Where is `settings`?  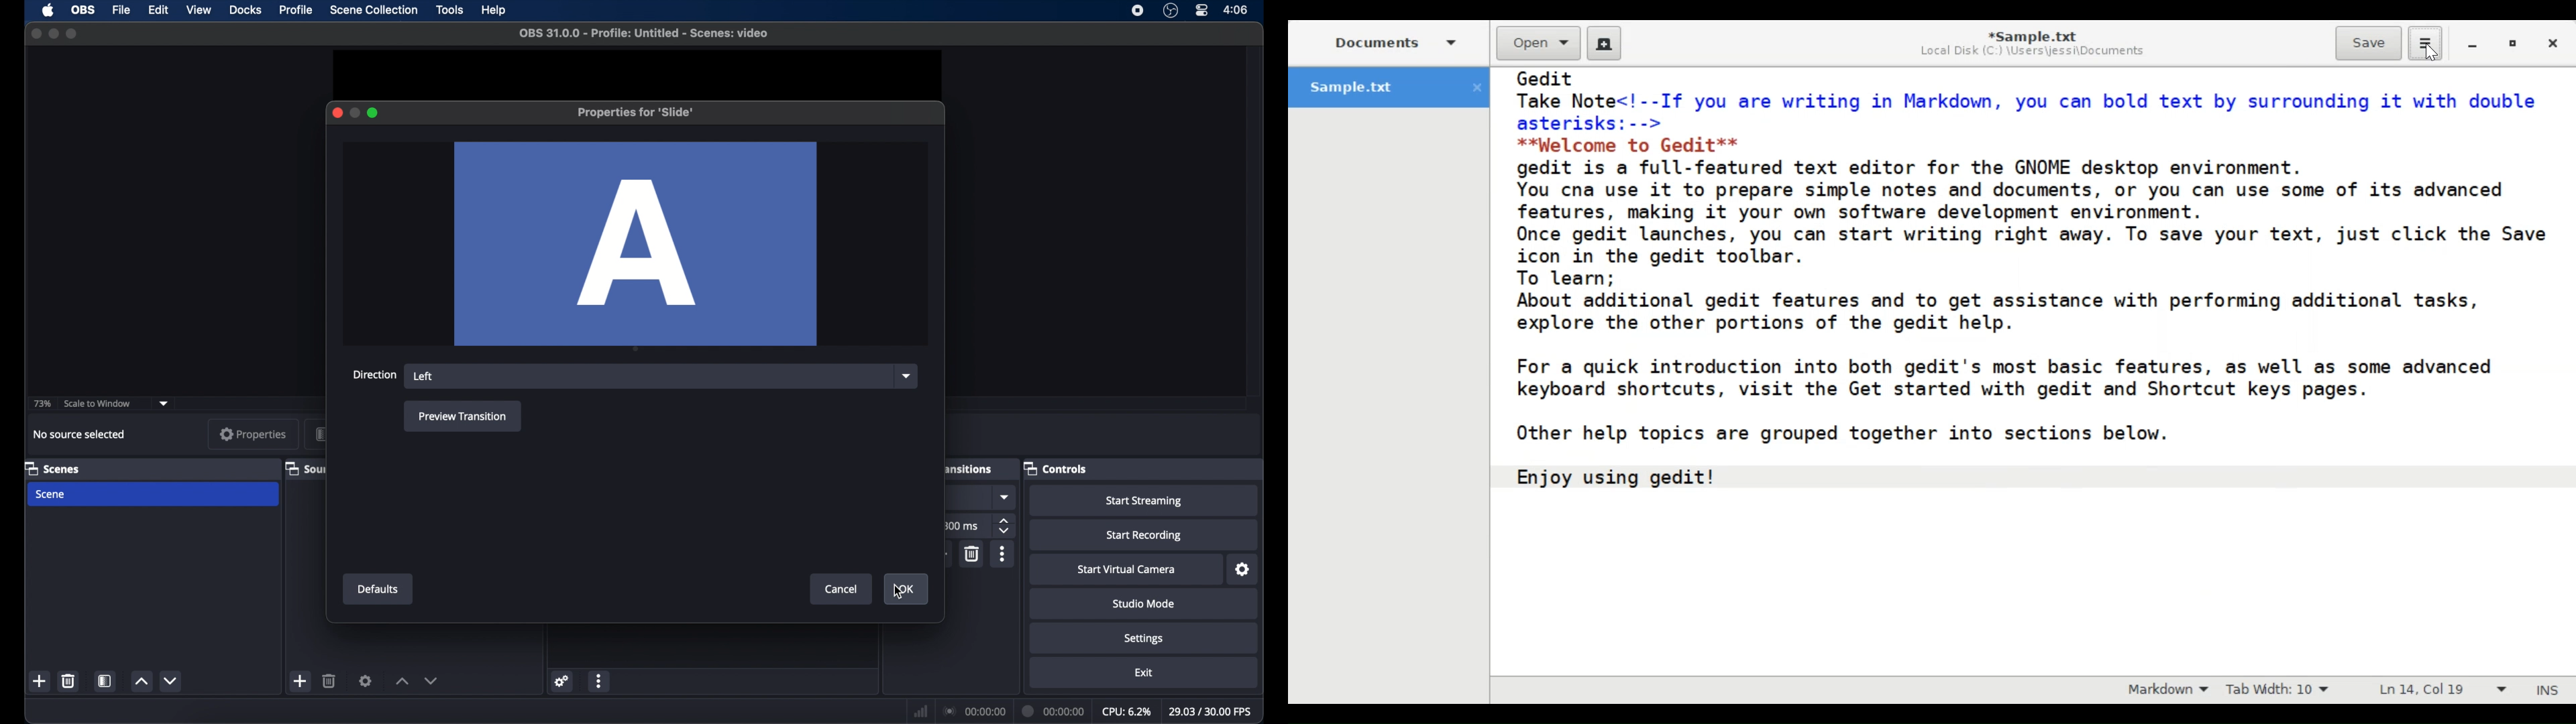 settings is located at coordinates (563, 681).